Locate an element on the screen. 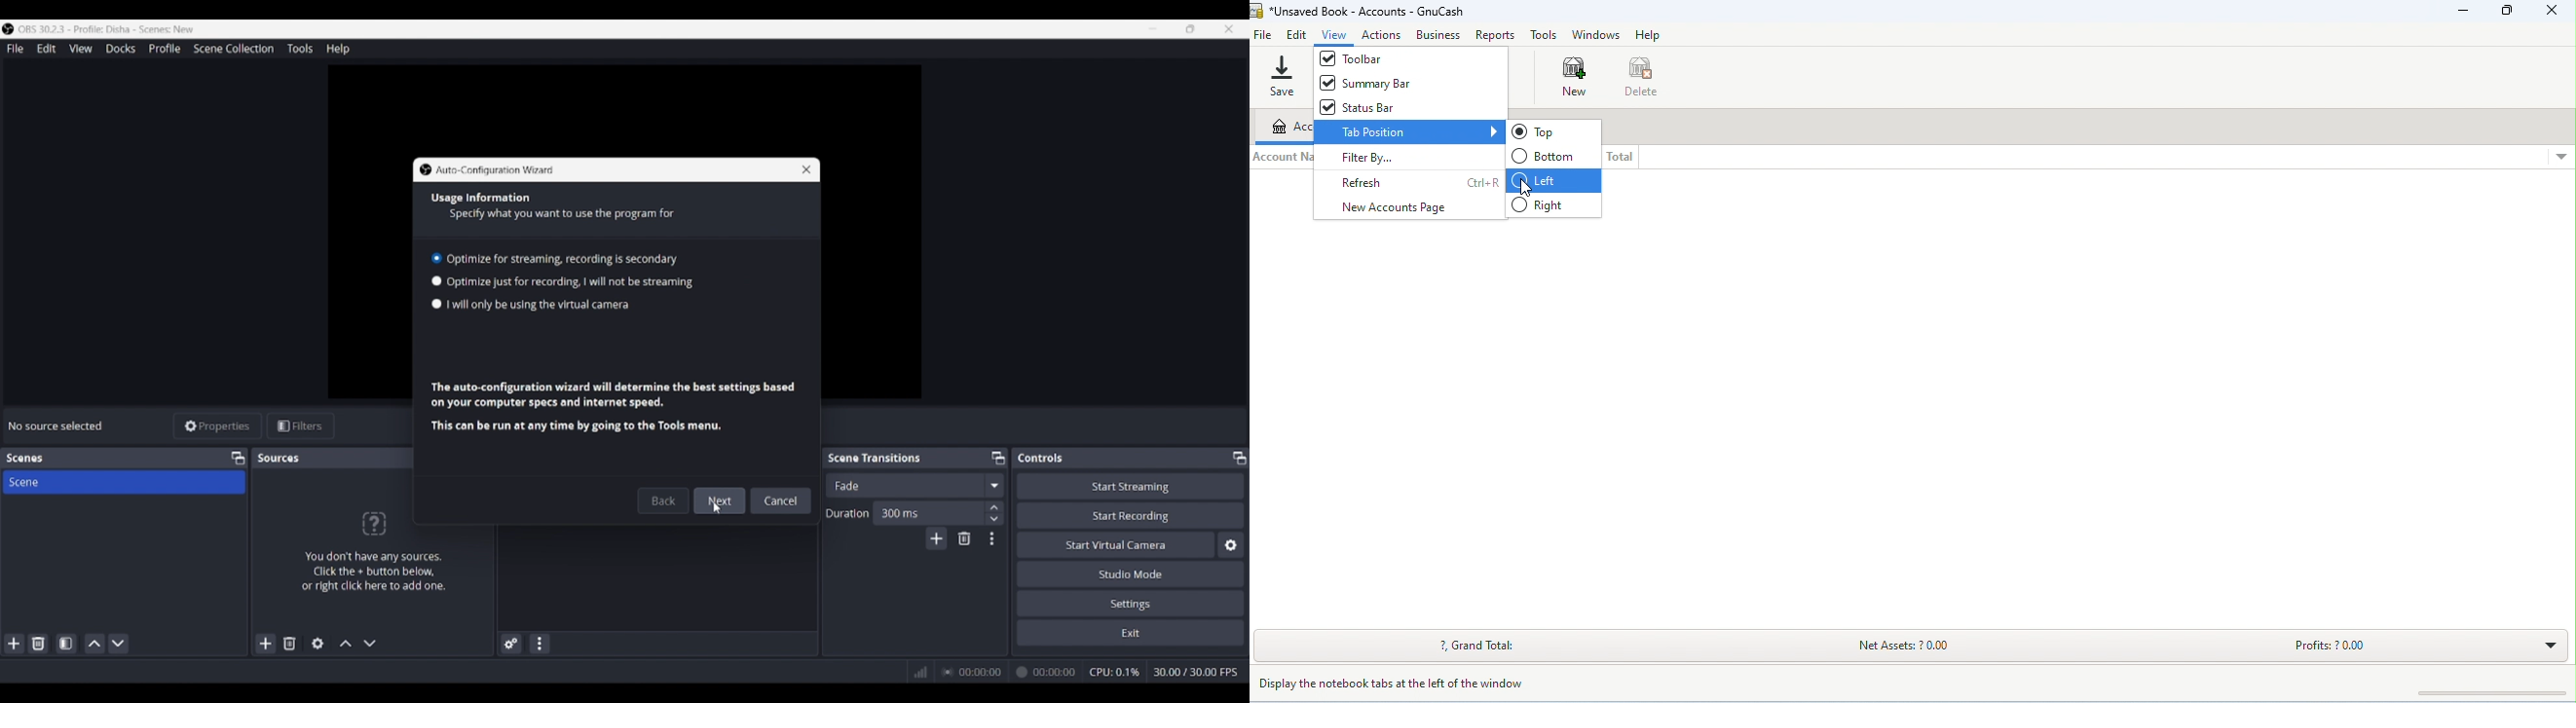  Panel title is located at coordinates (25, 458).